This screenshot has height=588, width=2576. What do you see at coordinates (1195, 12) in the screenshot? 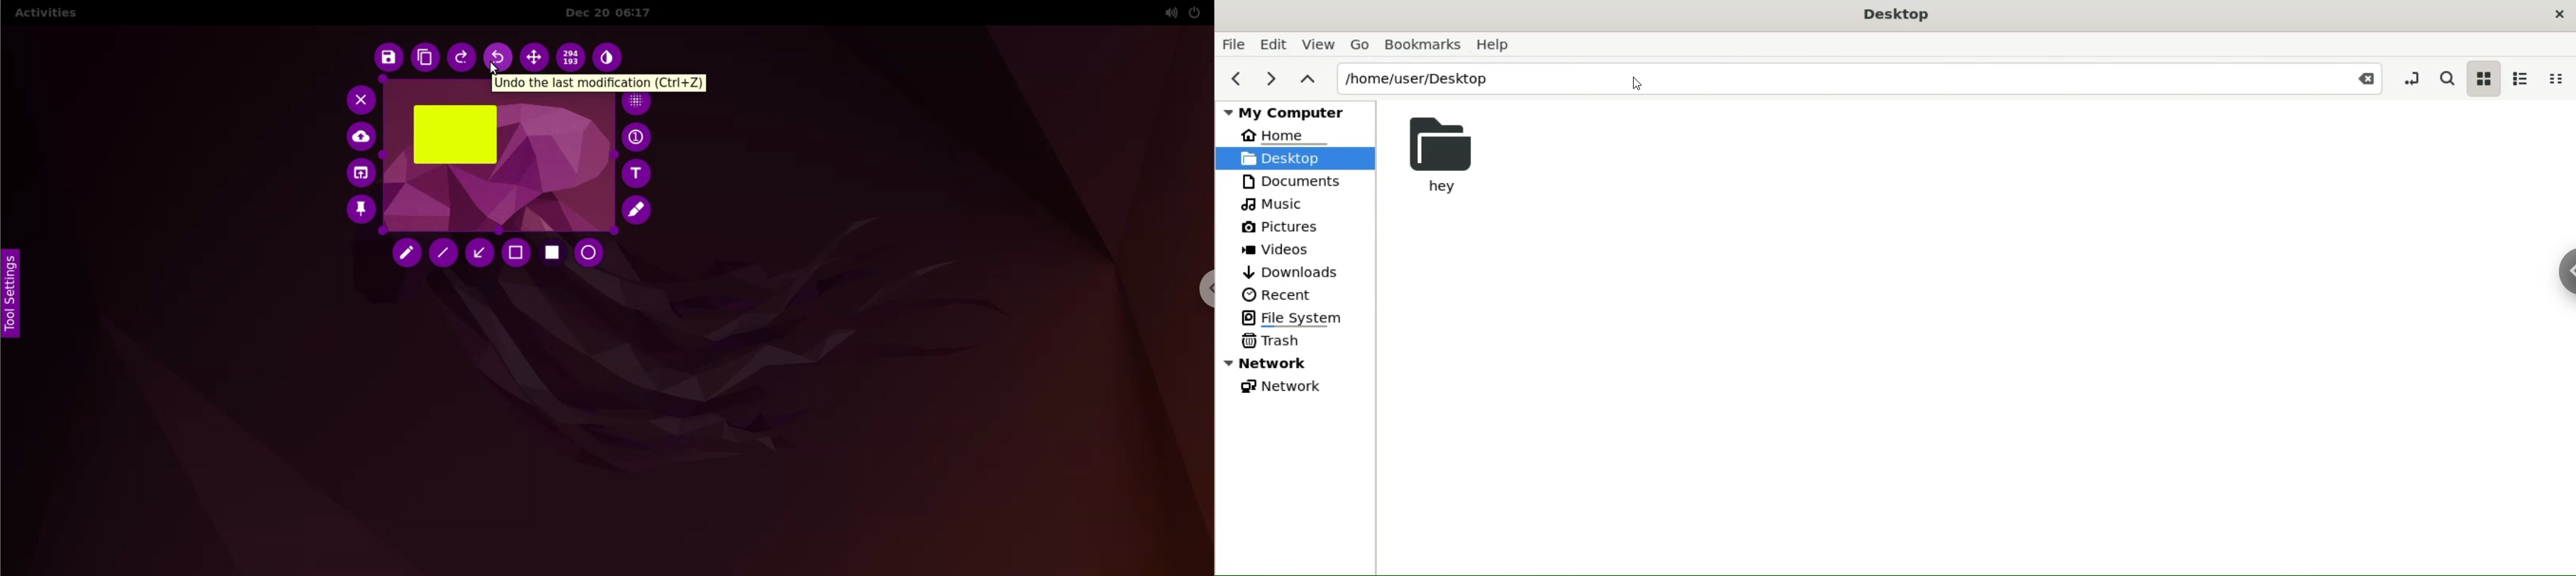
I see `power options` at bounding box center [1195, 12].